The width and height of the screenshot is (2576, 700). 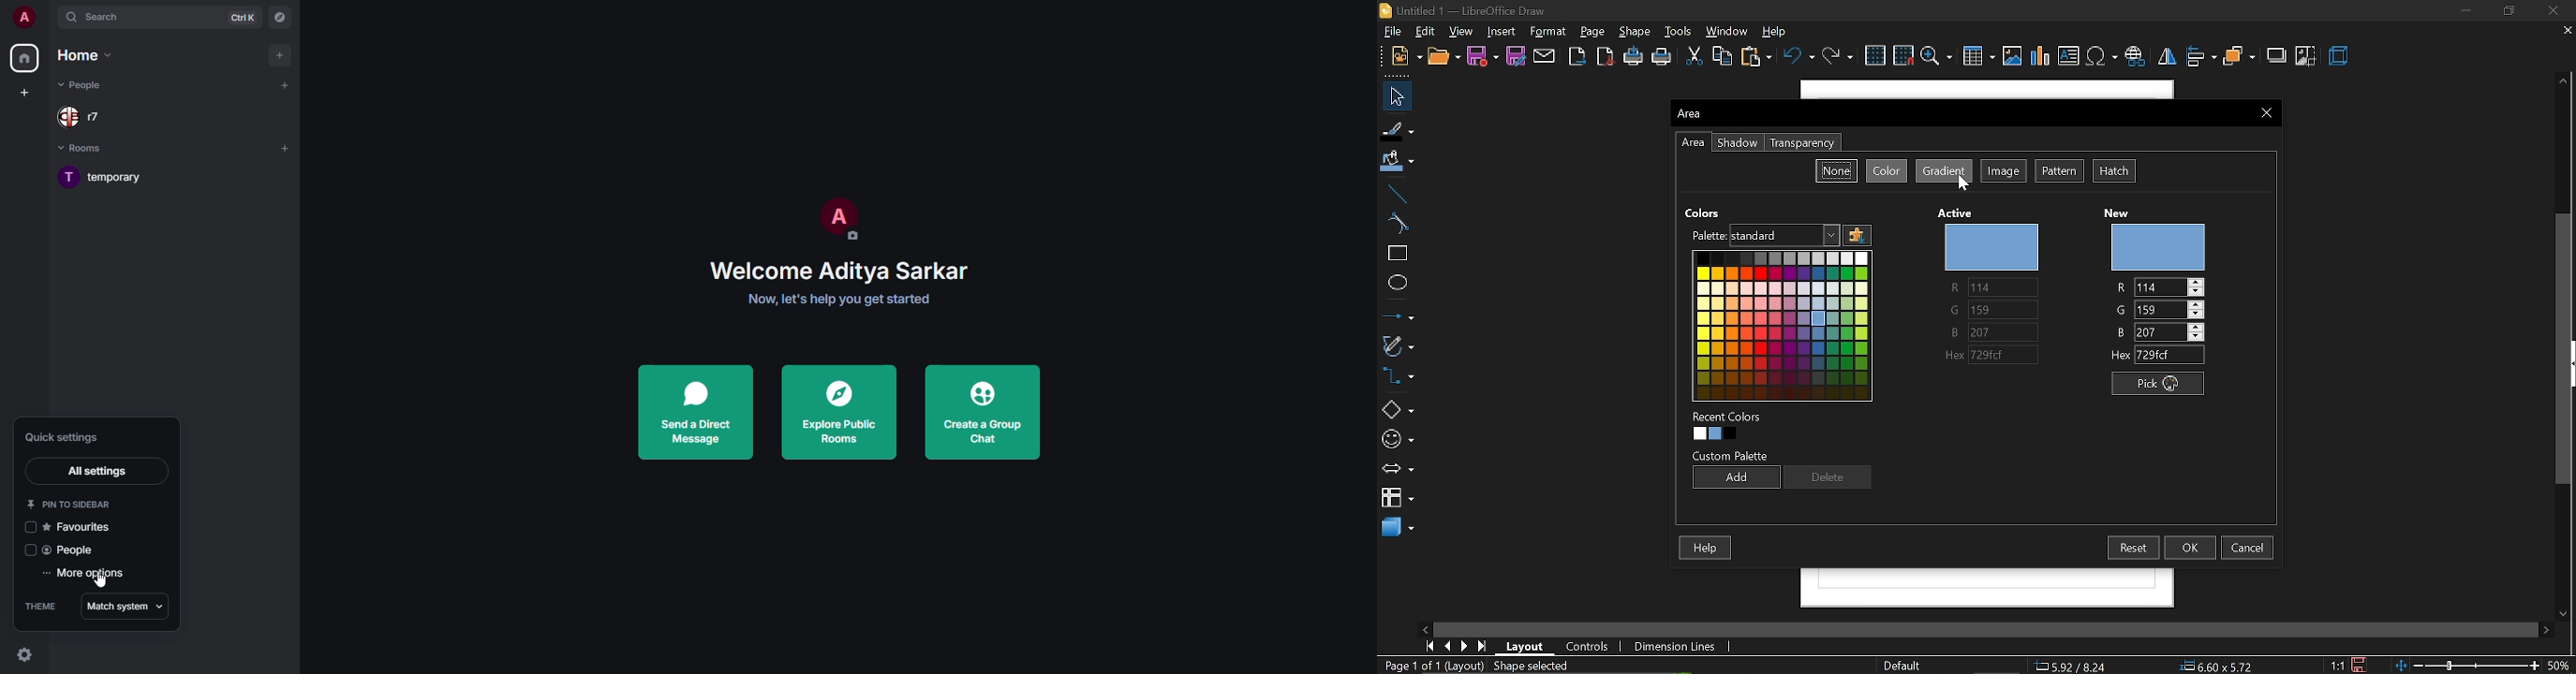 I want to click on change zoom, so click(x=2484, y=667).